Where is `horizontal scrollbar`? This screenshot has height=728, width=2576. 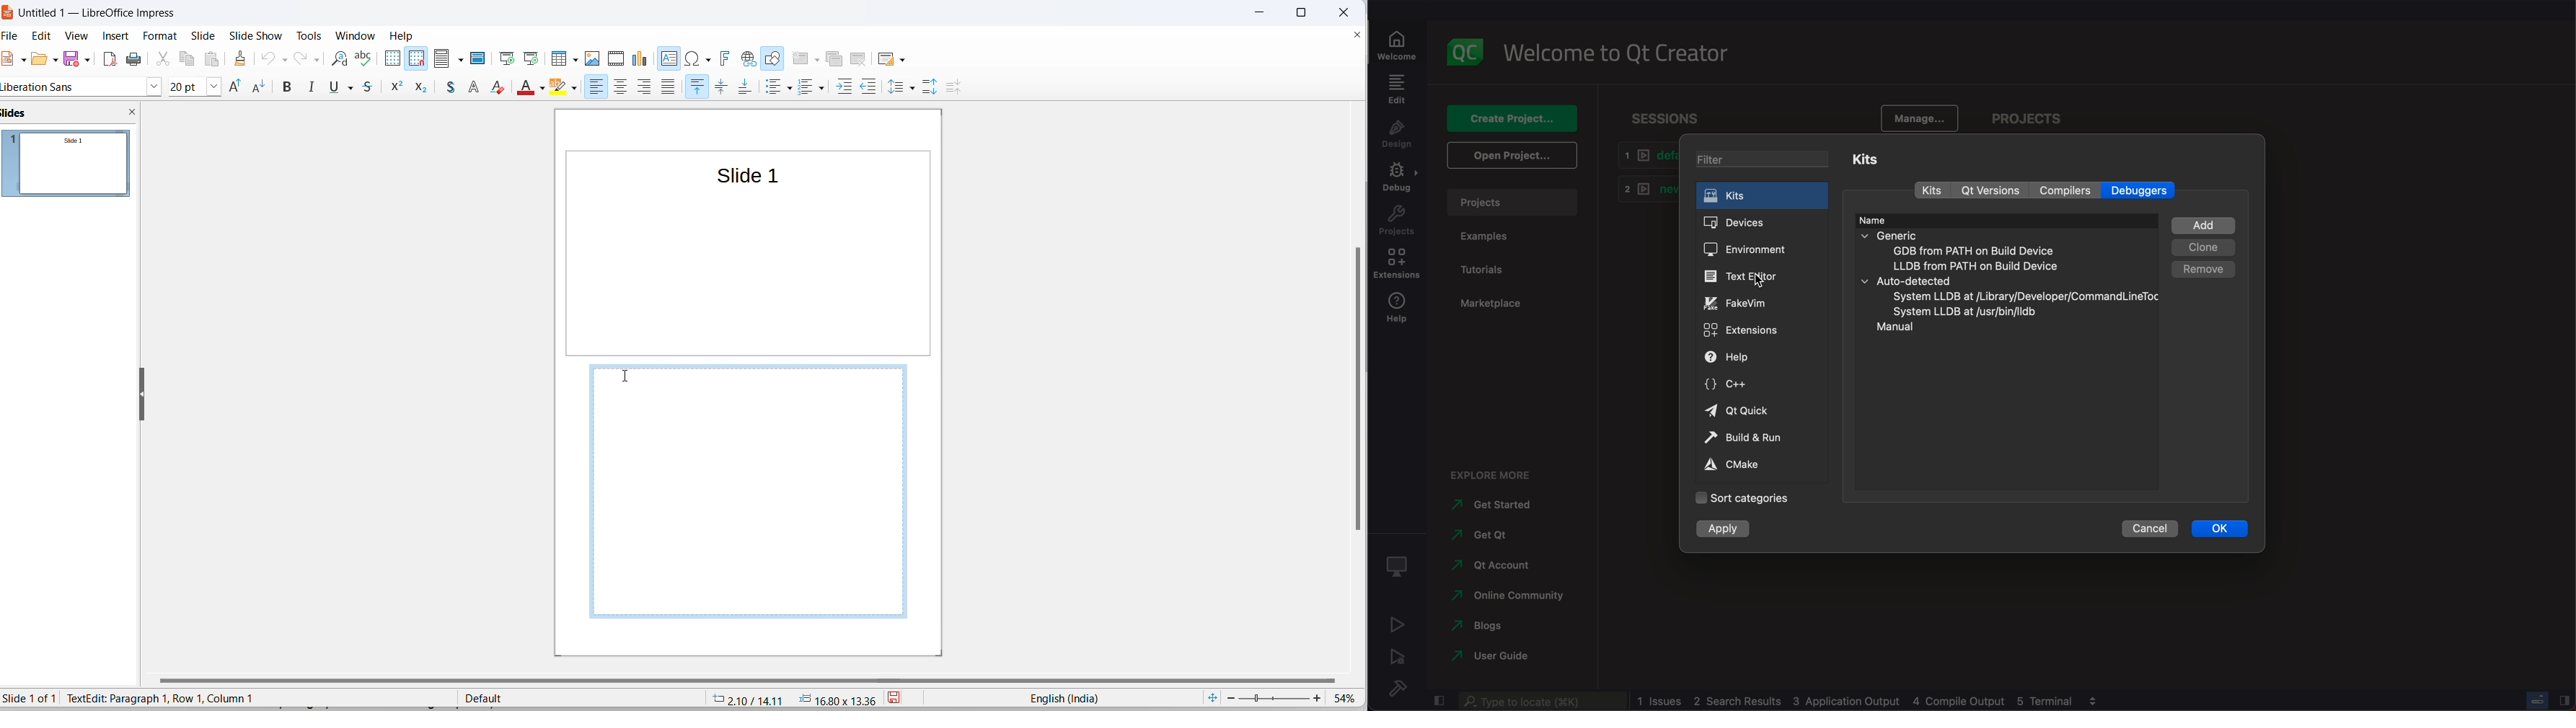 horizontal scrollbar is located at coordinates (758, 683).